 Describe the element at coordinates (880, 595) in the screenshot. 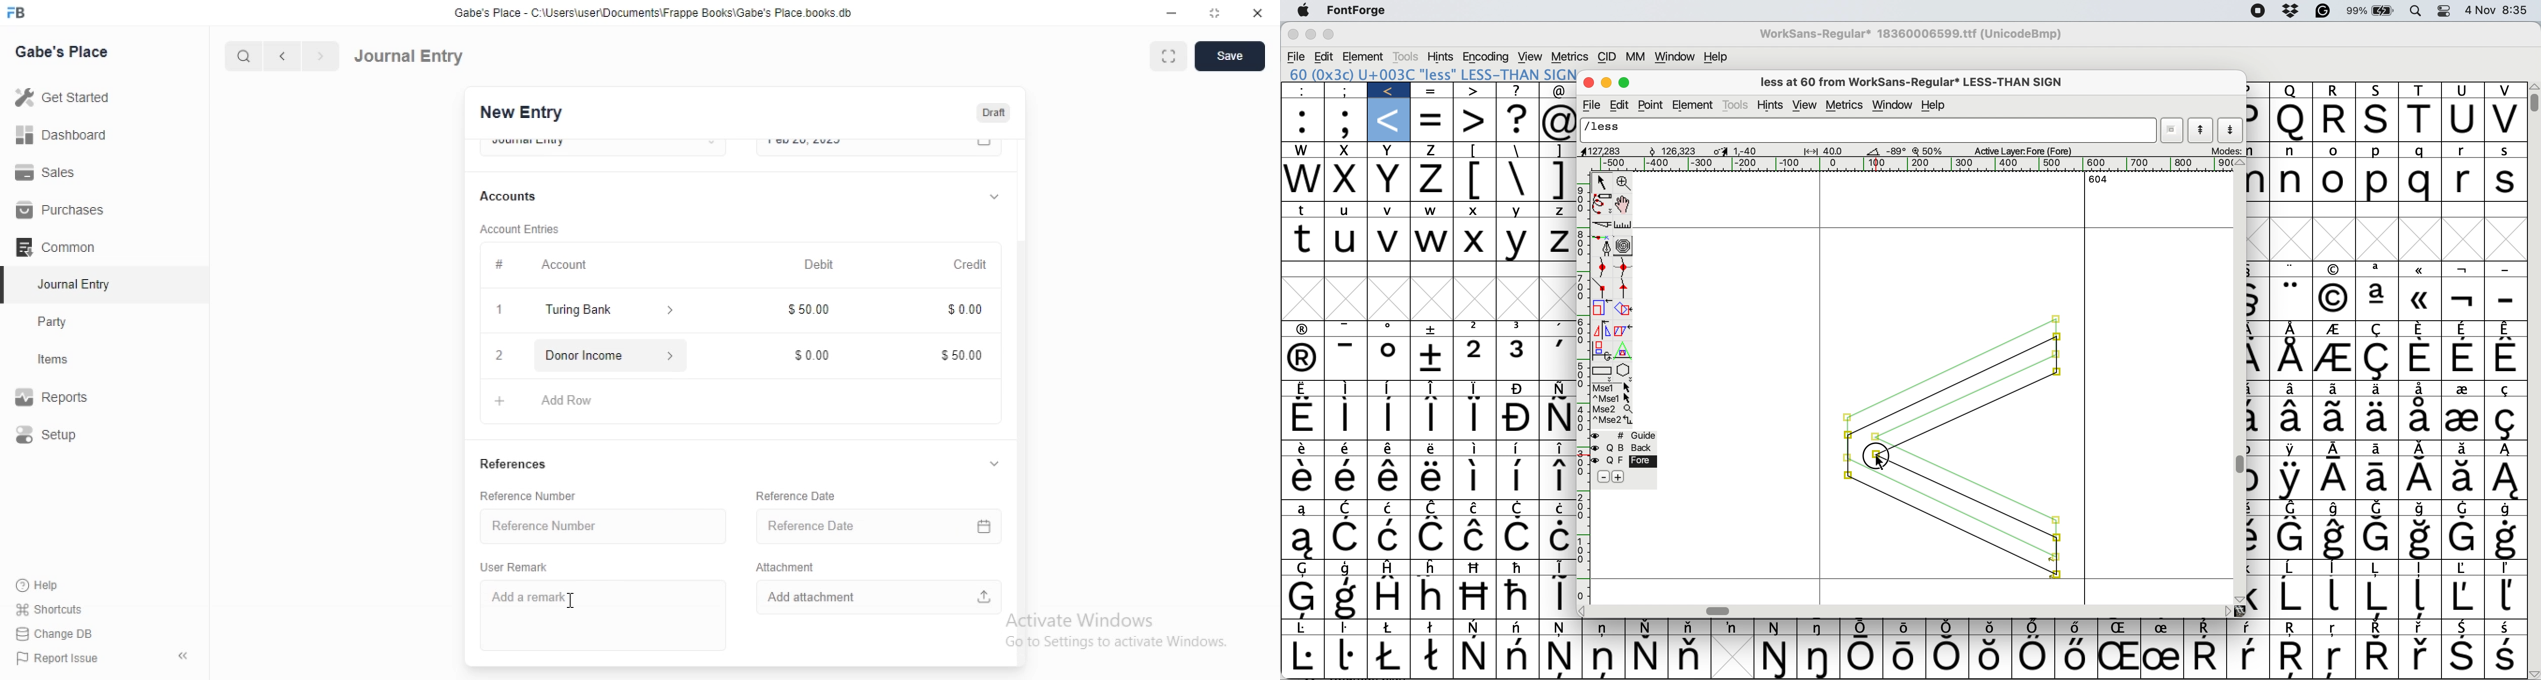

I see `Add attachment` at that location.